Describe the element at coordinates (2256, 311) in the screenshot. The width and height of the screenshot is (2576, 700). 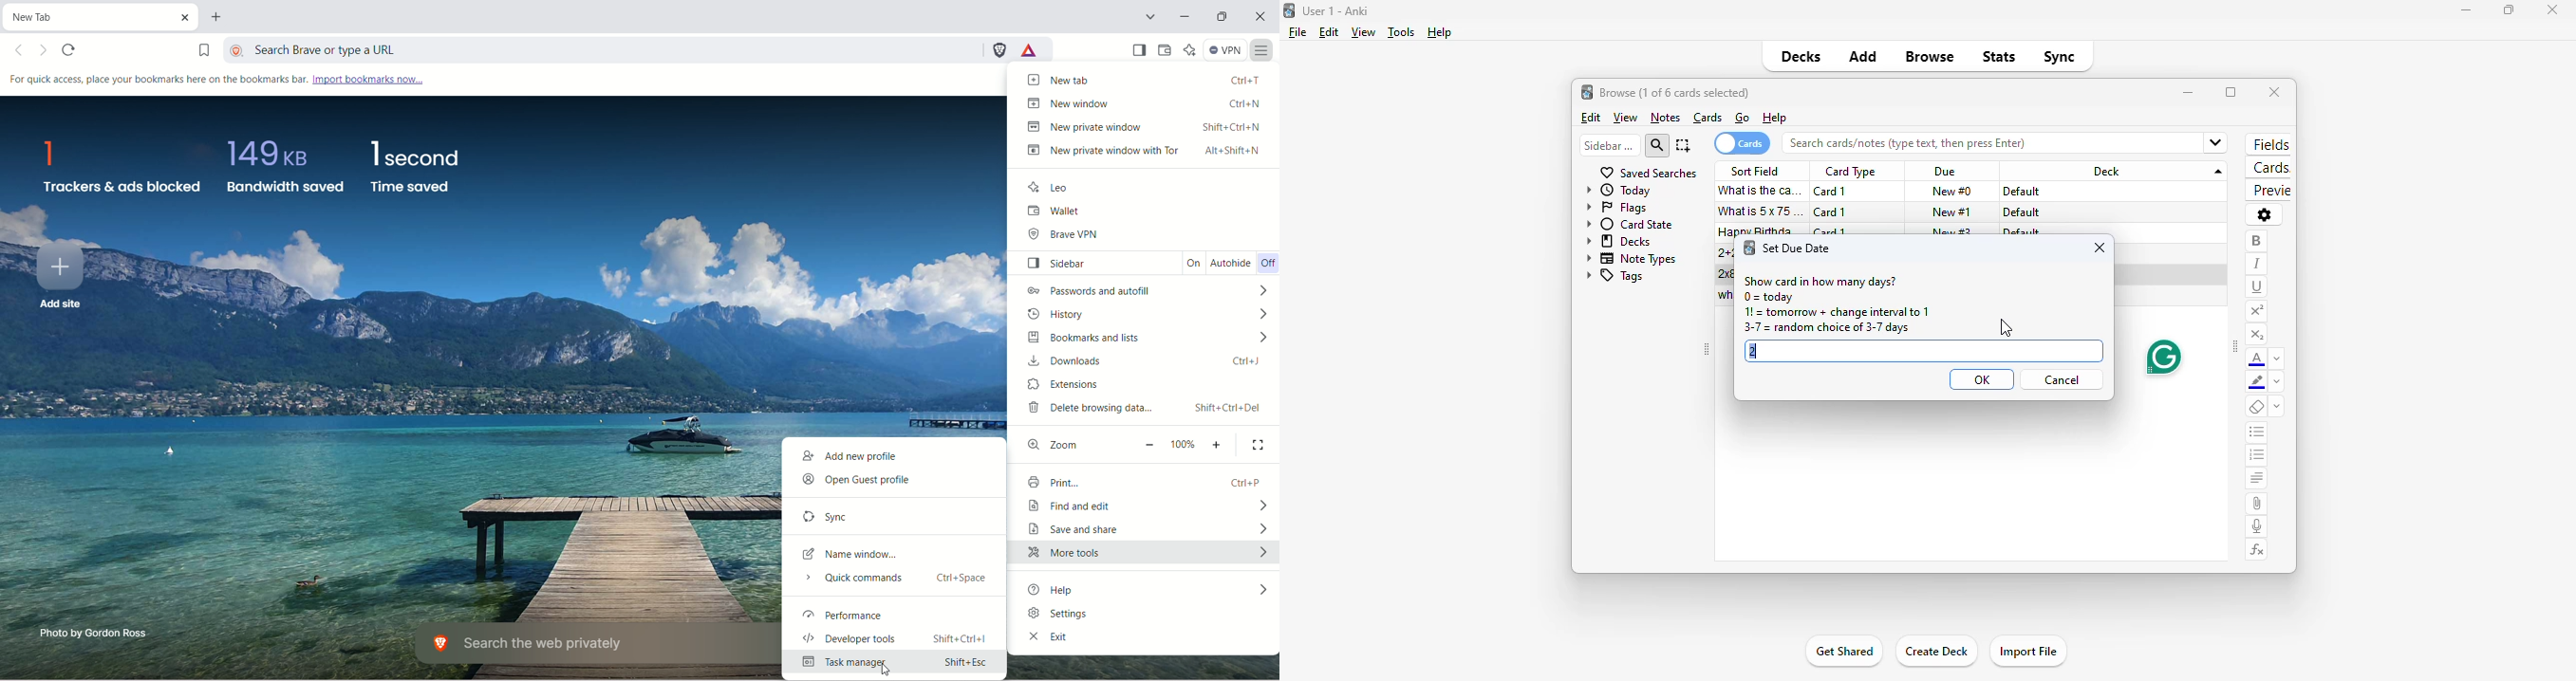
I see `superscript` at that location.